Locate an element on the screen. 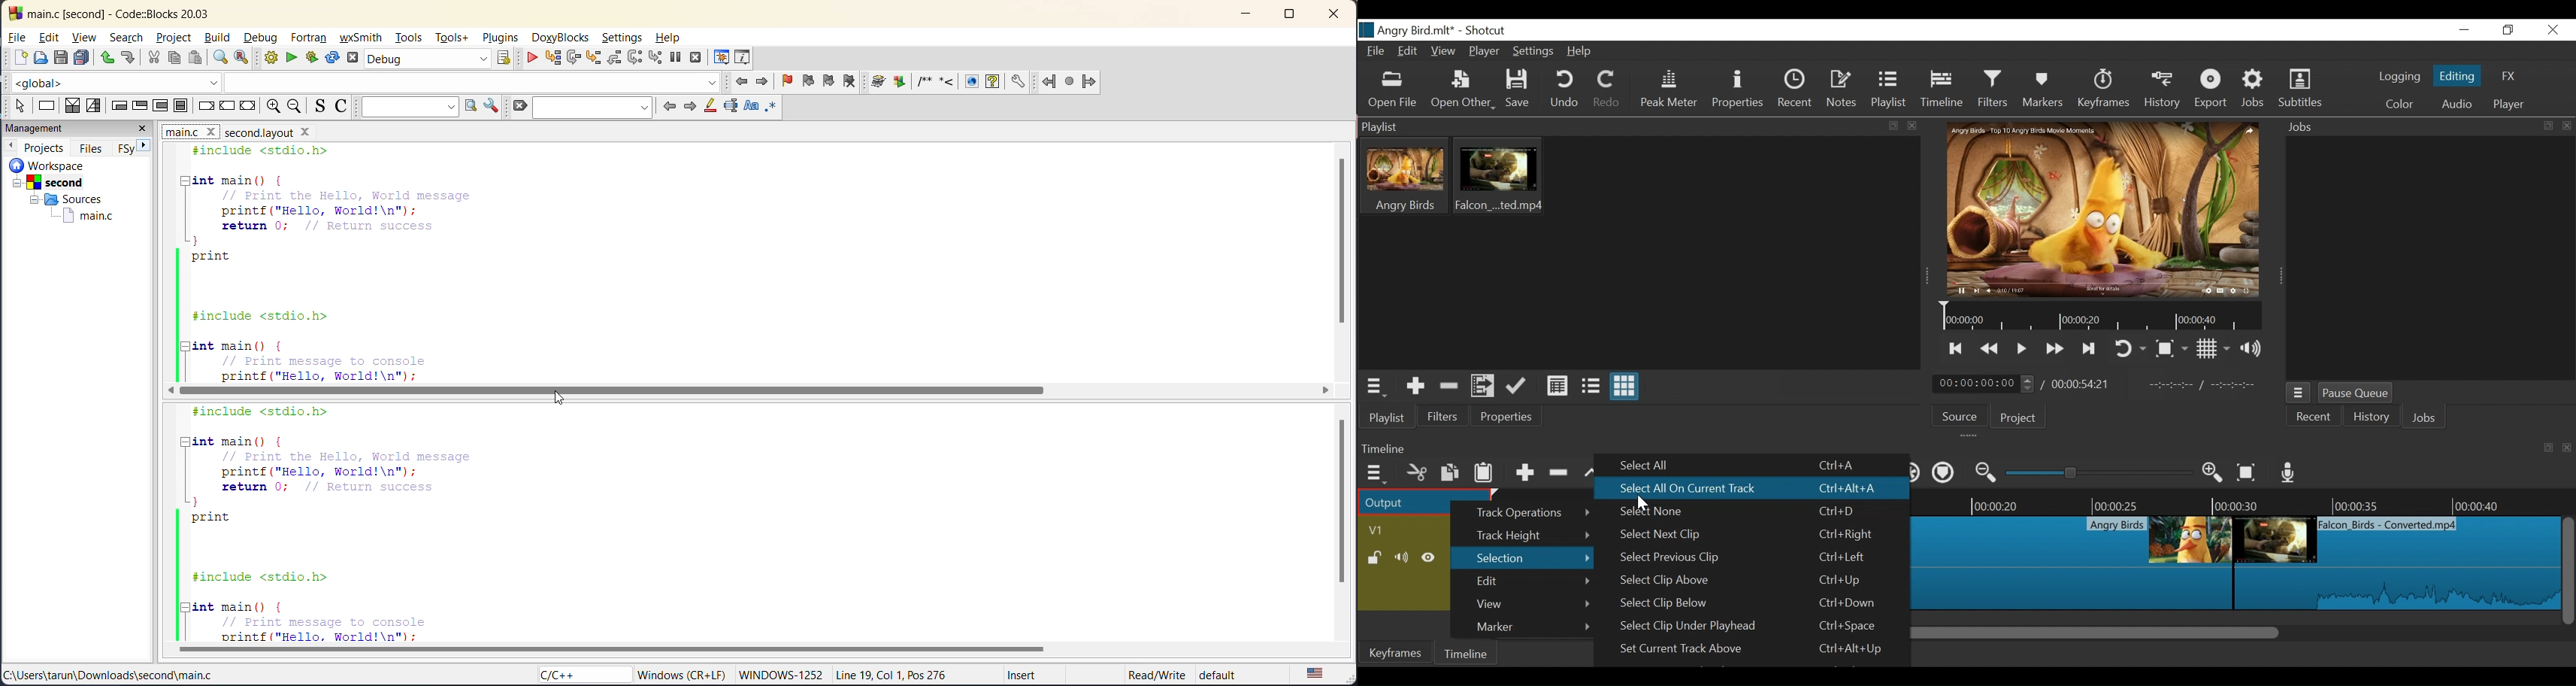  Vertical Scroll bar is located at coordinates (2569, 572).